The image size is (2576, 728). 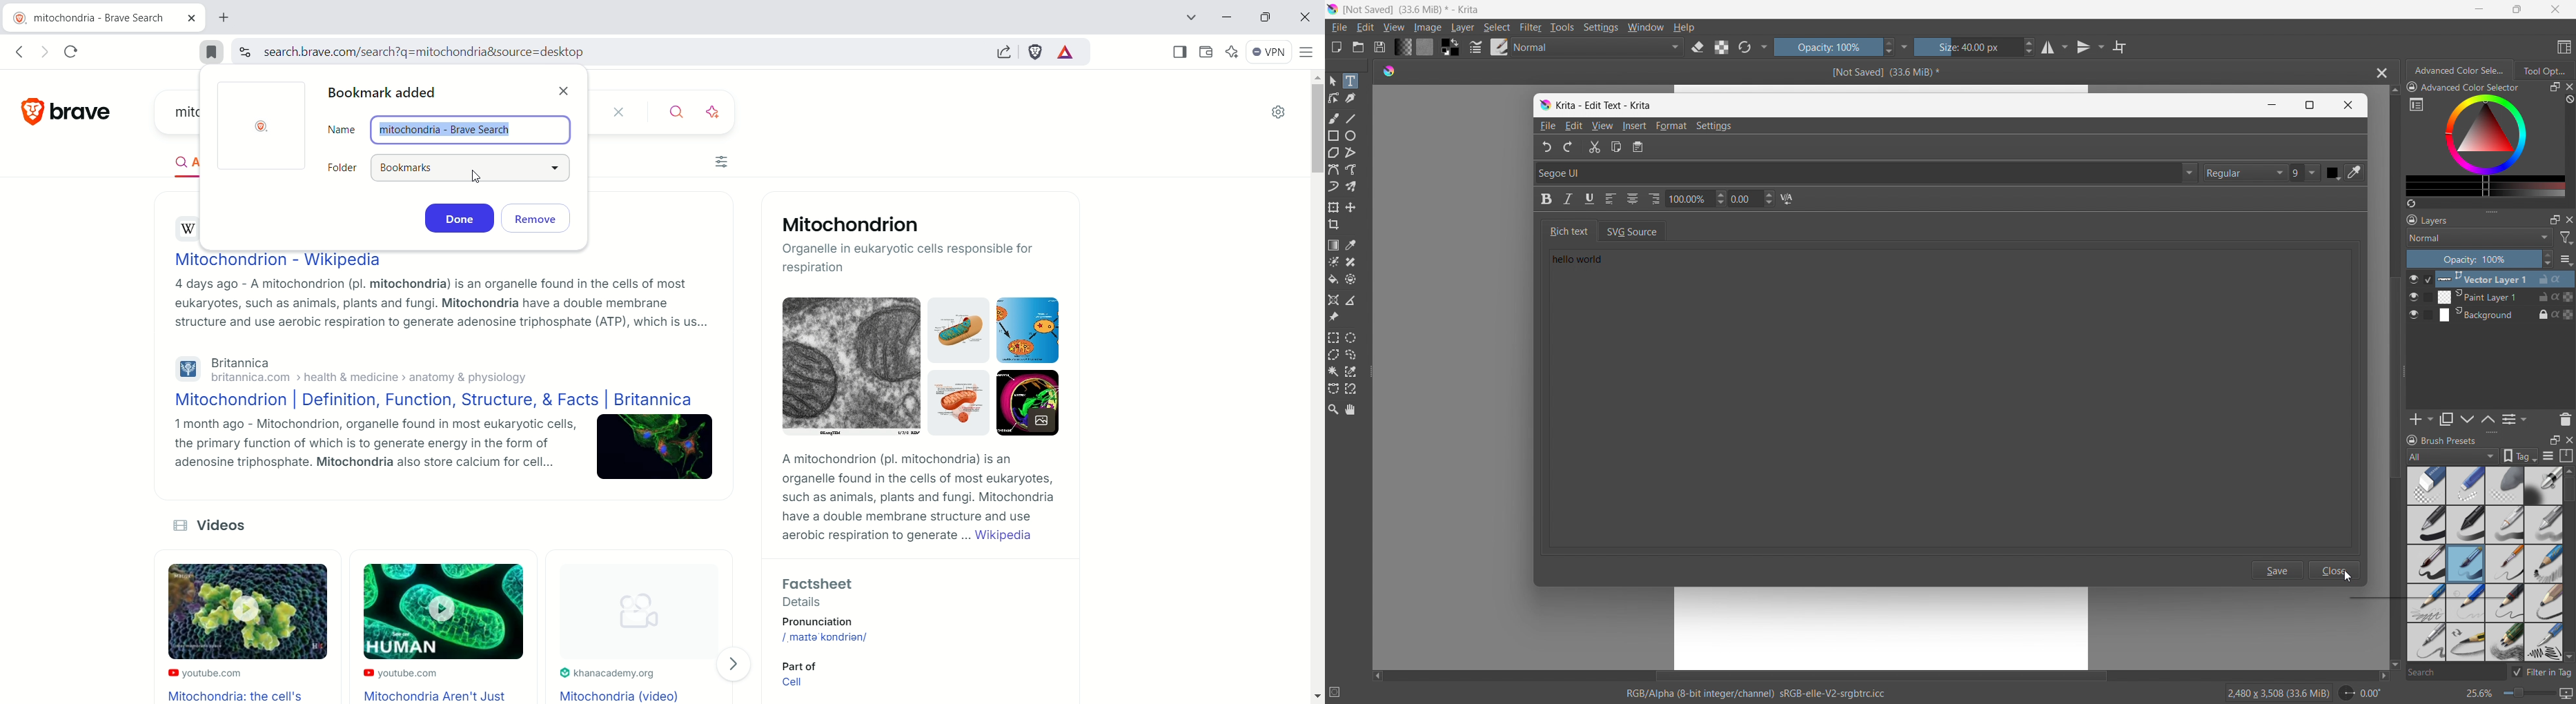 I want to click on small tip pencil, so click(x=2465, y=643).